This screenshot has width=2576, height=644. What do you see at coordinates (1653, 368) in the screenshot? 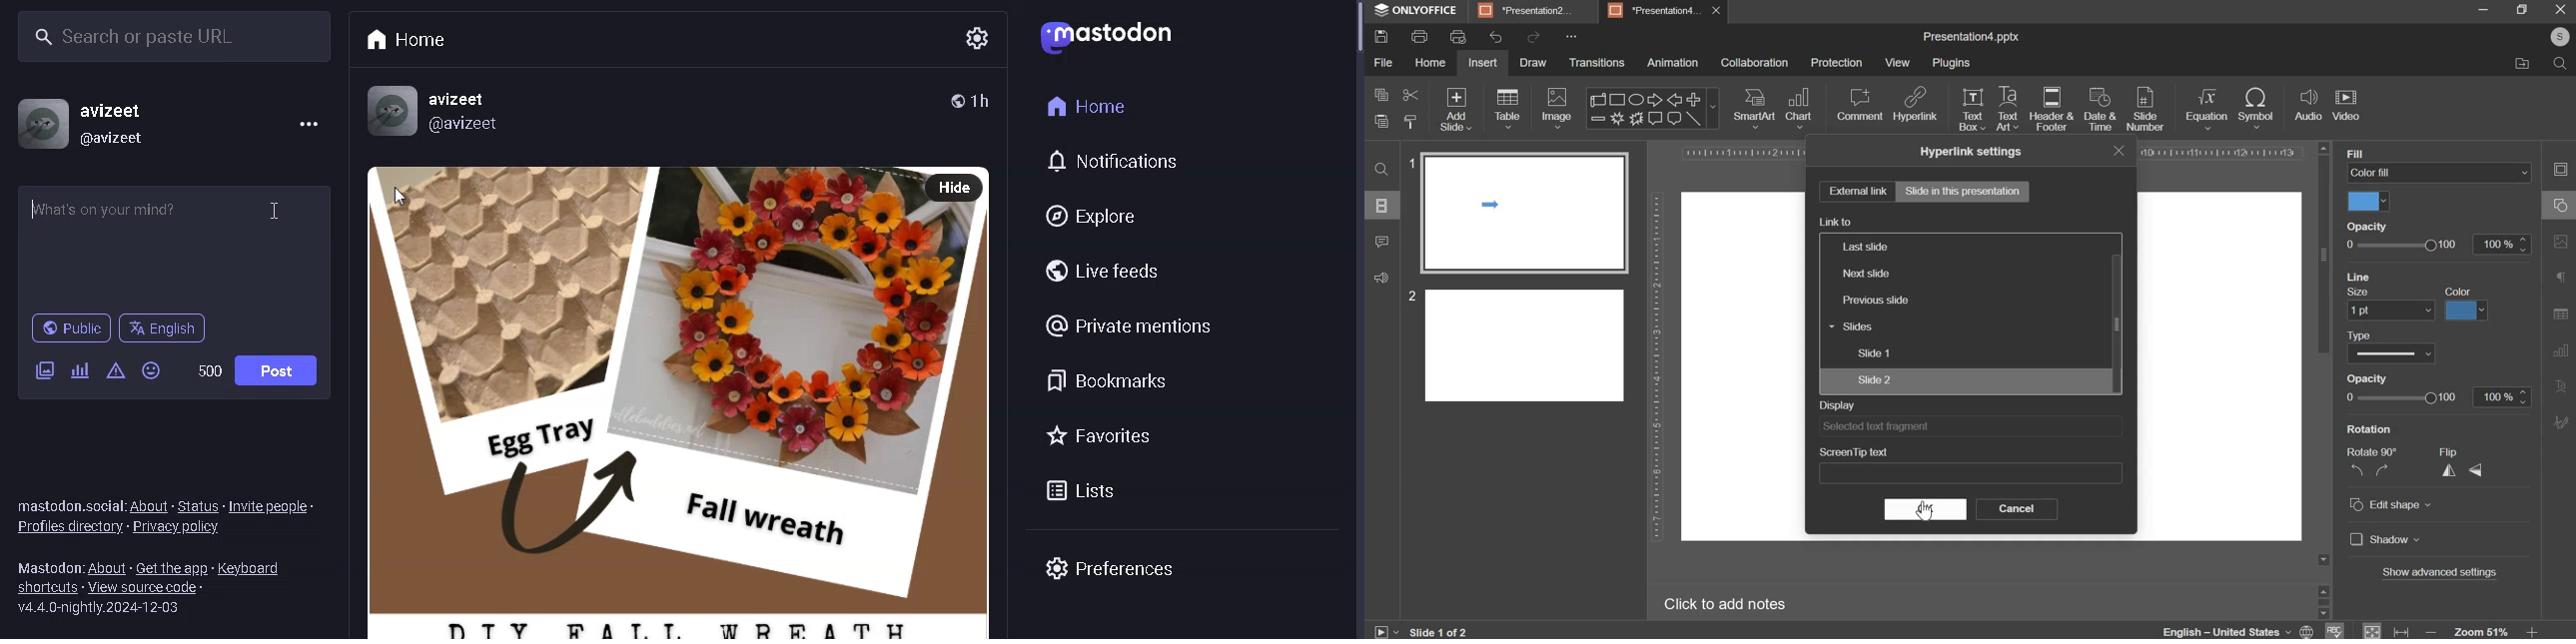
I see `vertical scale` at bounding box center [1653, 368].